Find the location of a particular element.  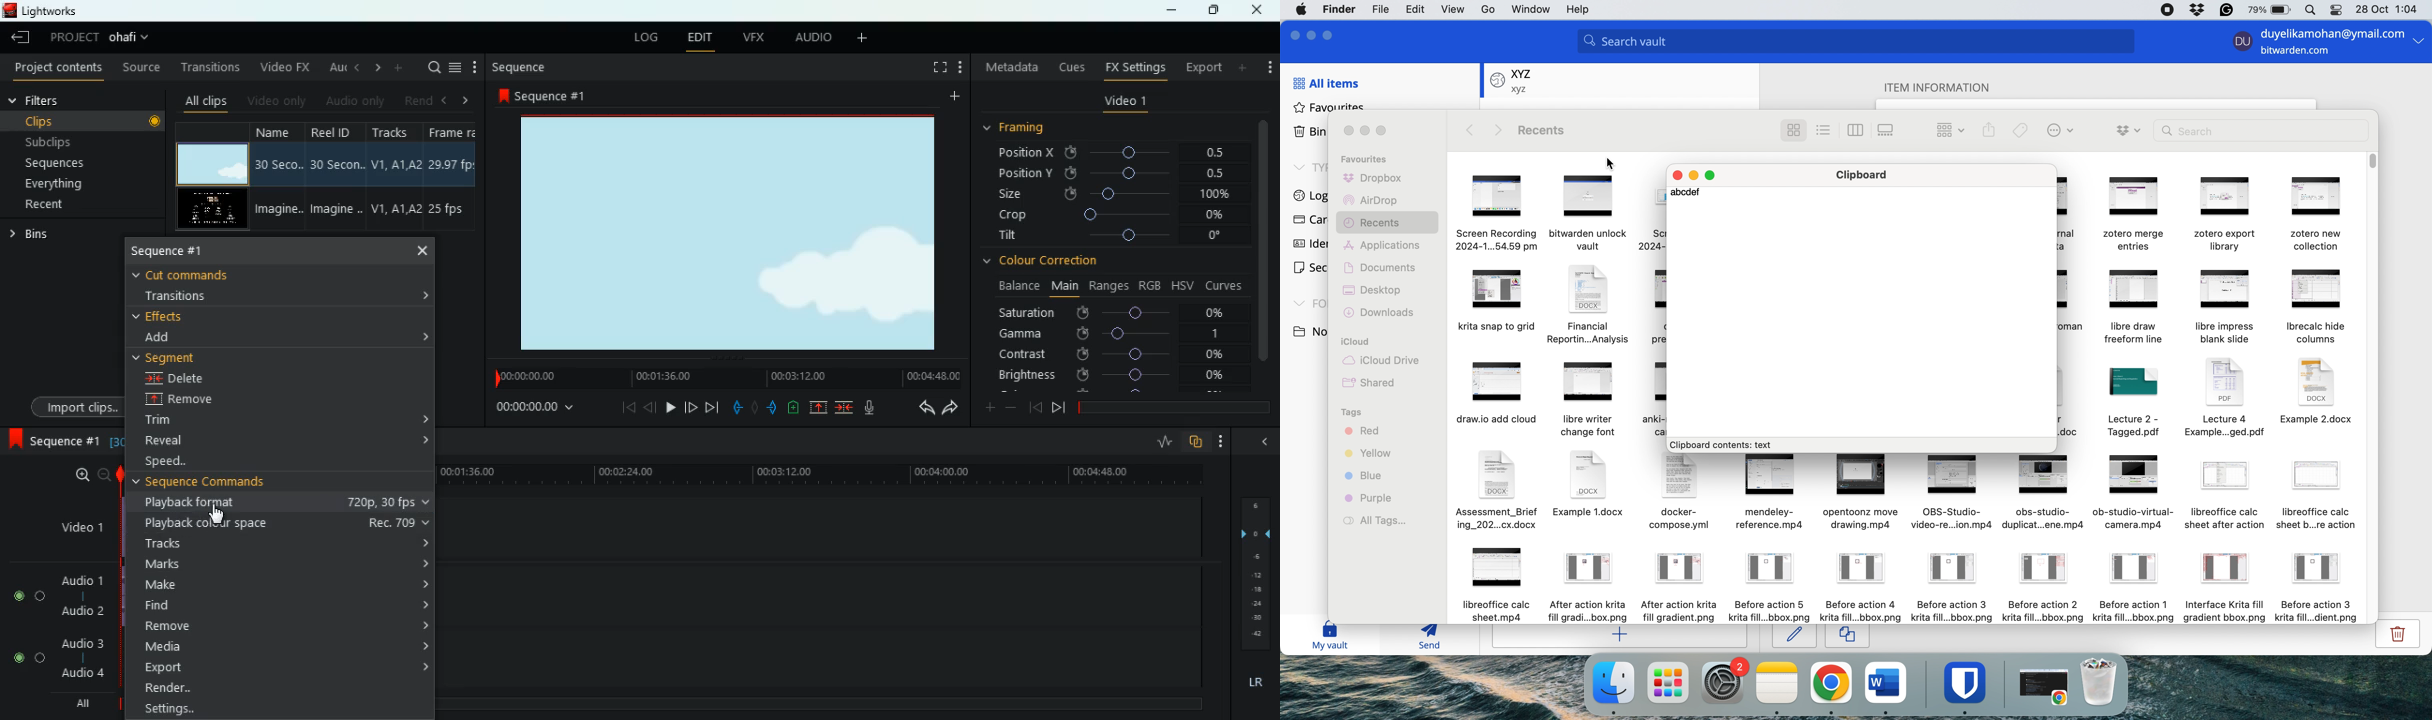

edit tags is located at coordinates (2021, 130).